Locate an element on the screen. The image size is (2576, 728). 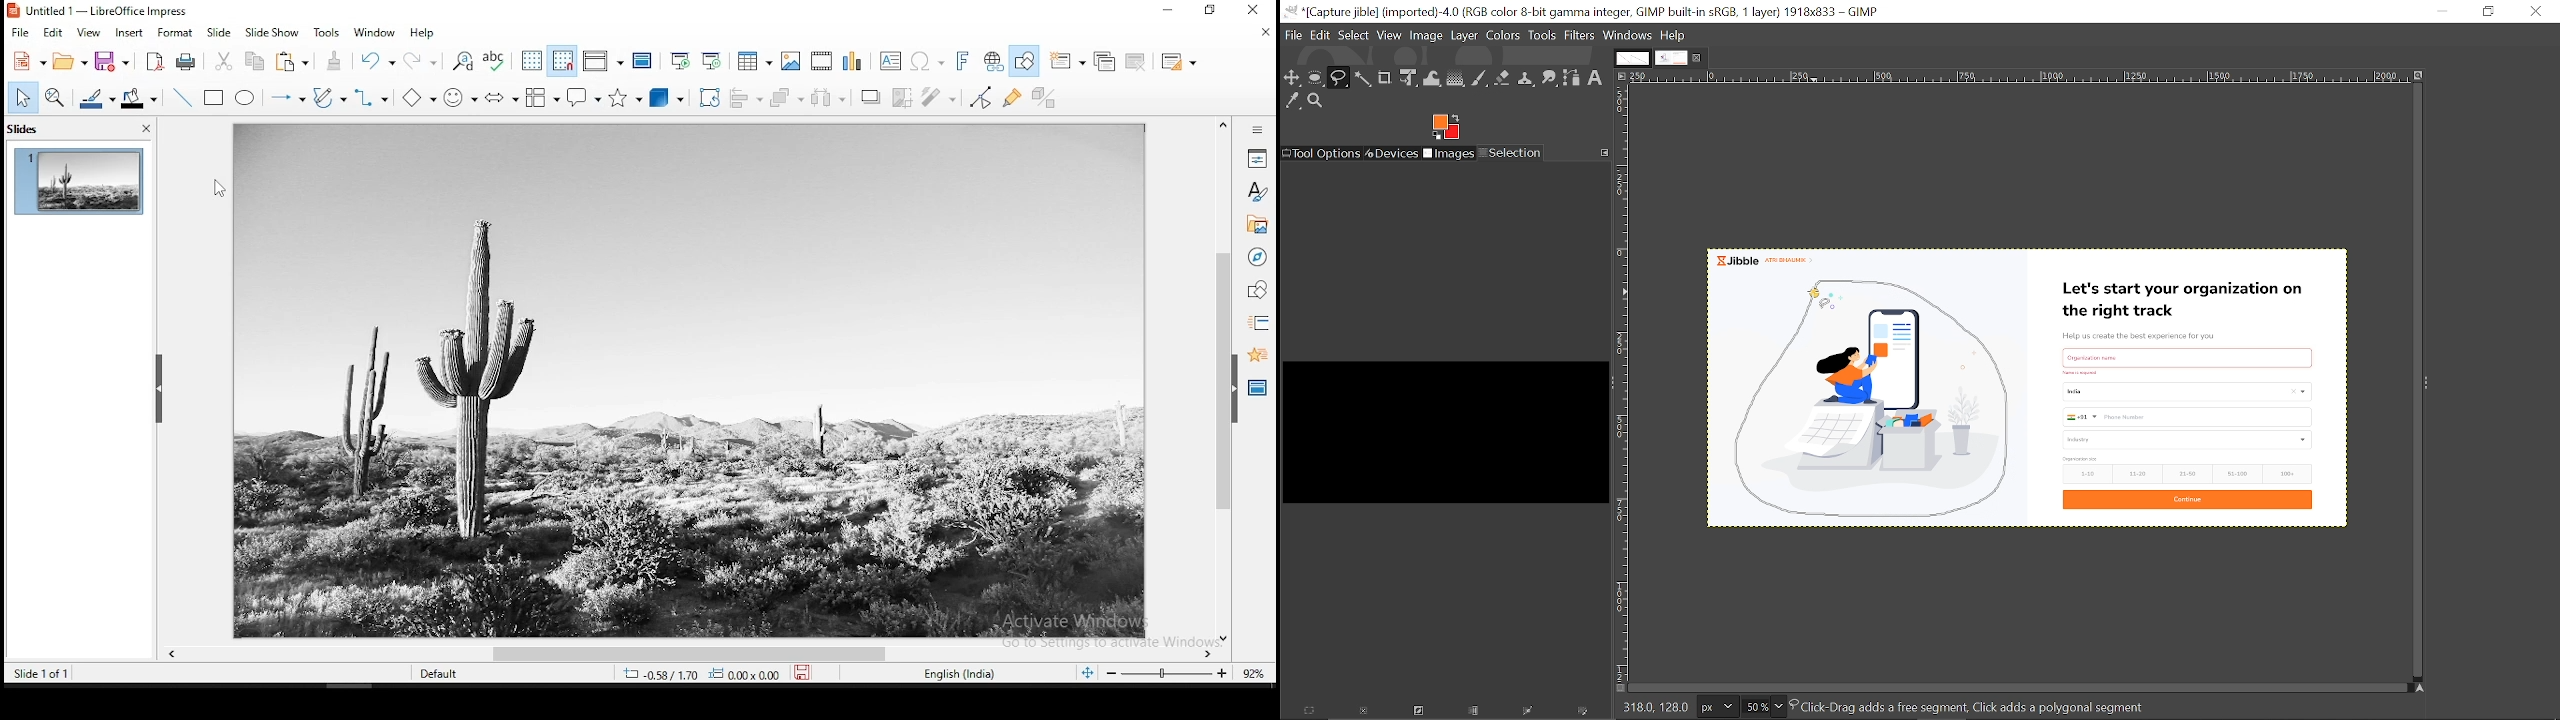
flowchart is located at coordinates (542, 97).